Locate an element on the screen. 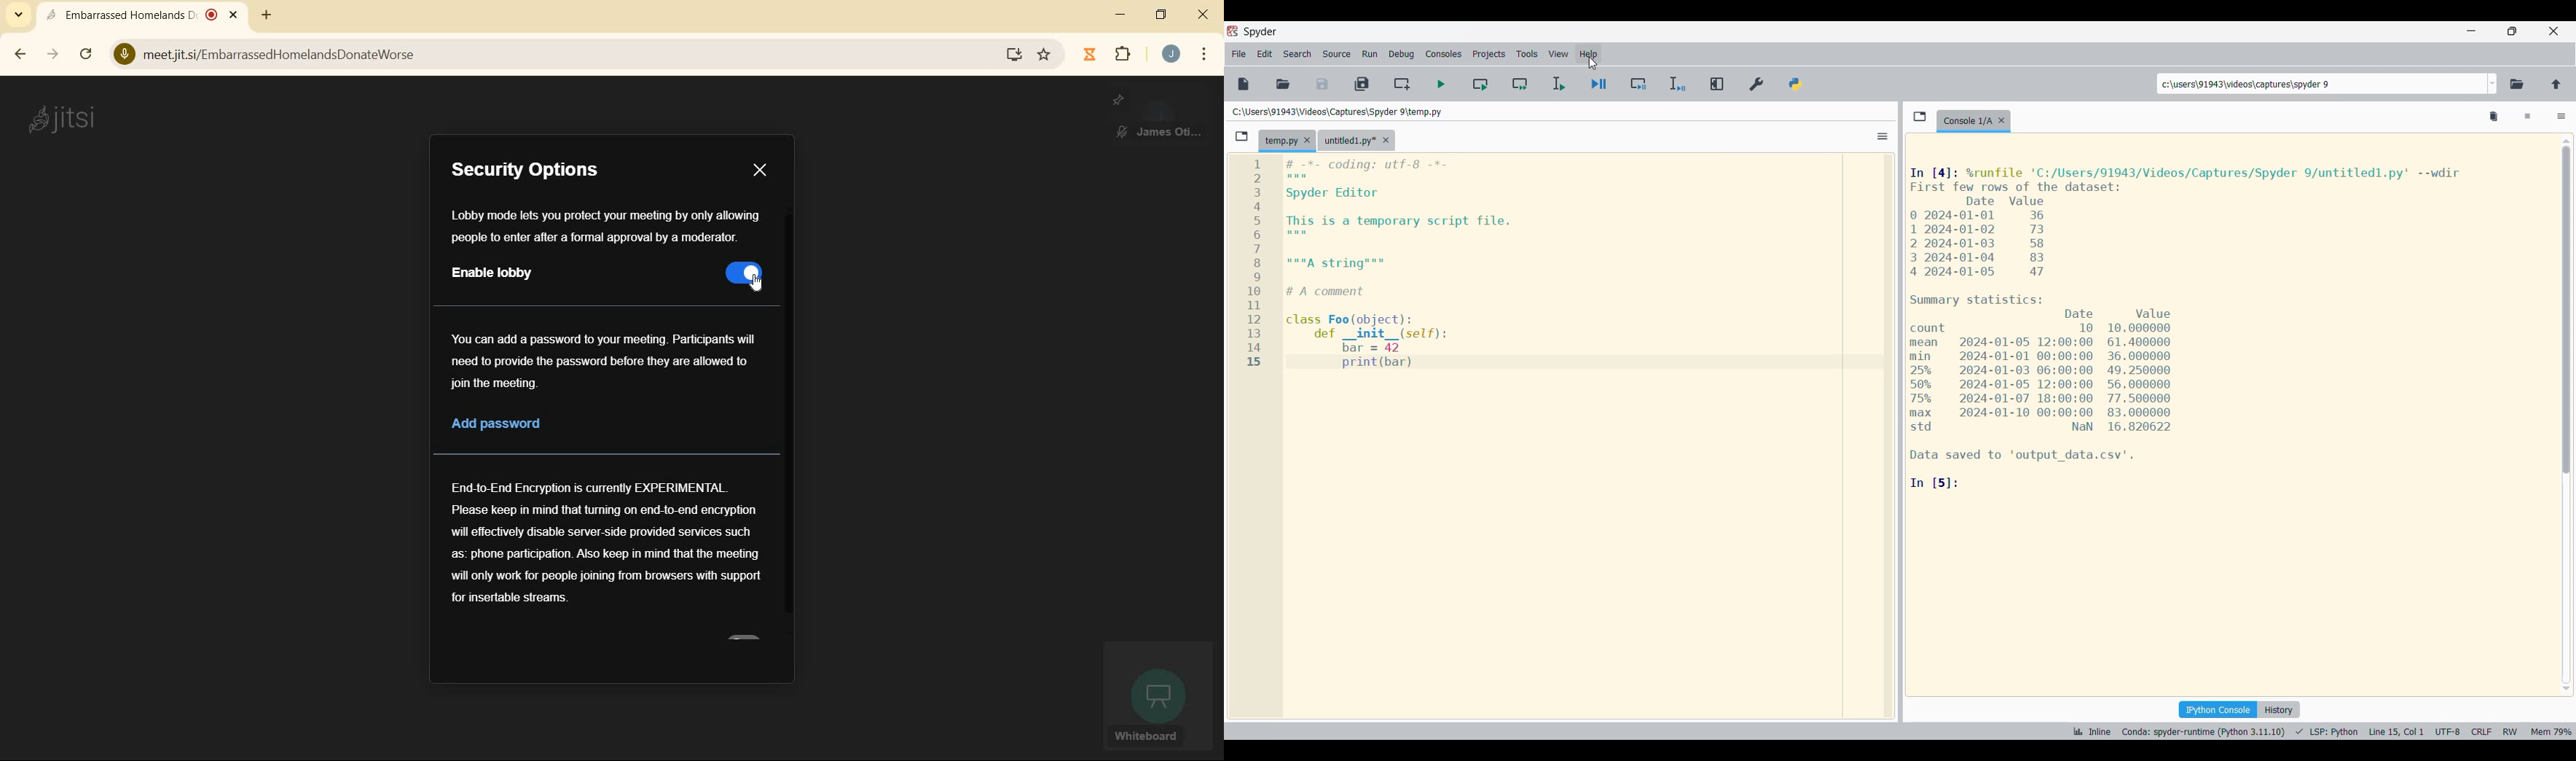  Browse tabs is located at coordinates (1241, 137).